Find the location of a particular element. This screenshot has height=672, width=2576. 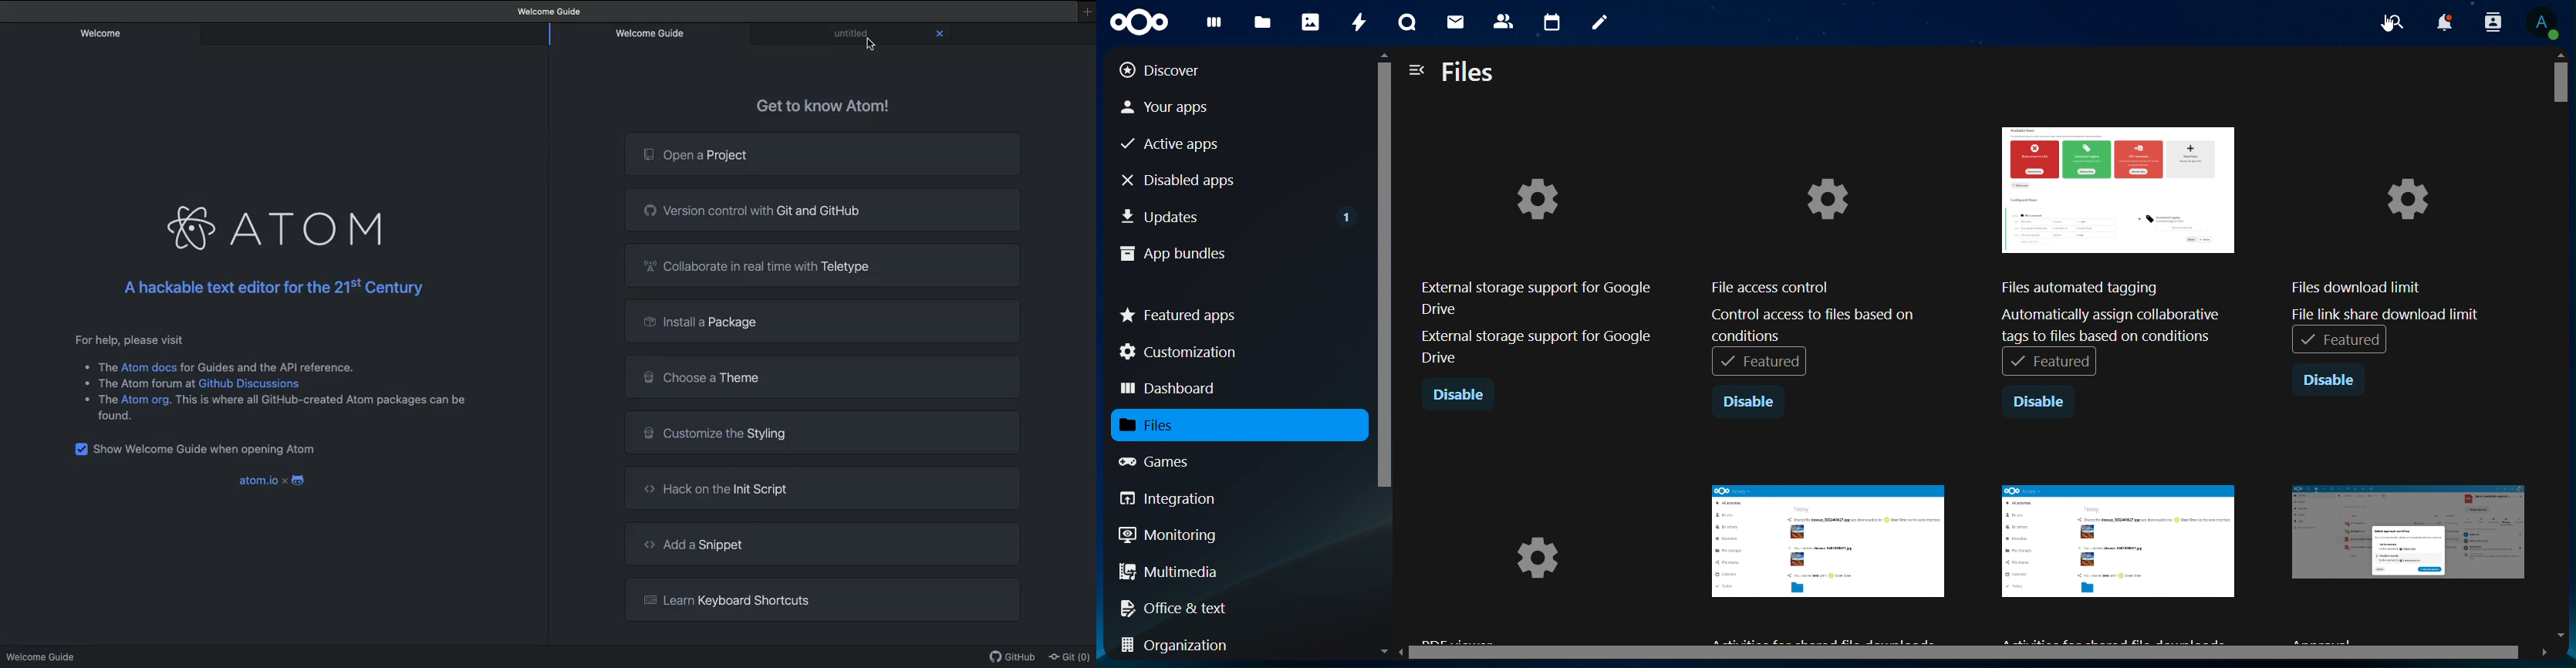

Install a package is located at coordinates (821, 320).